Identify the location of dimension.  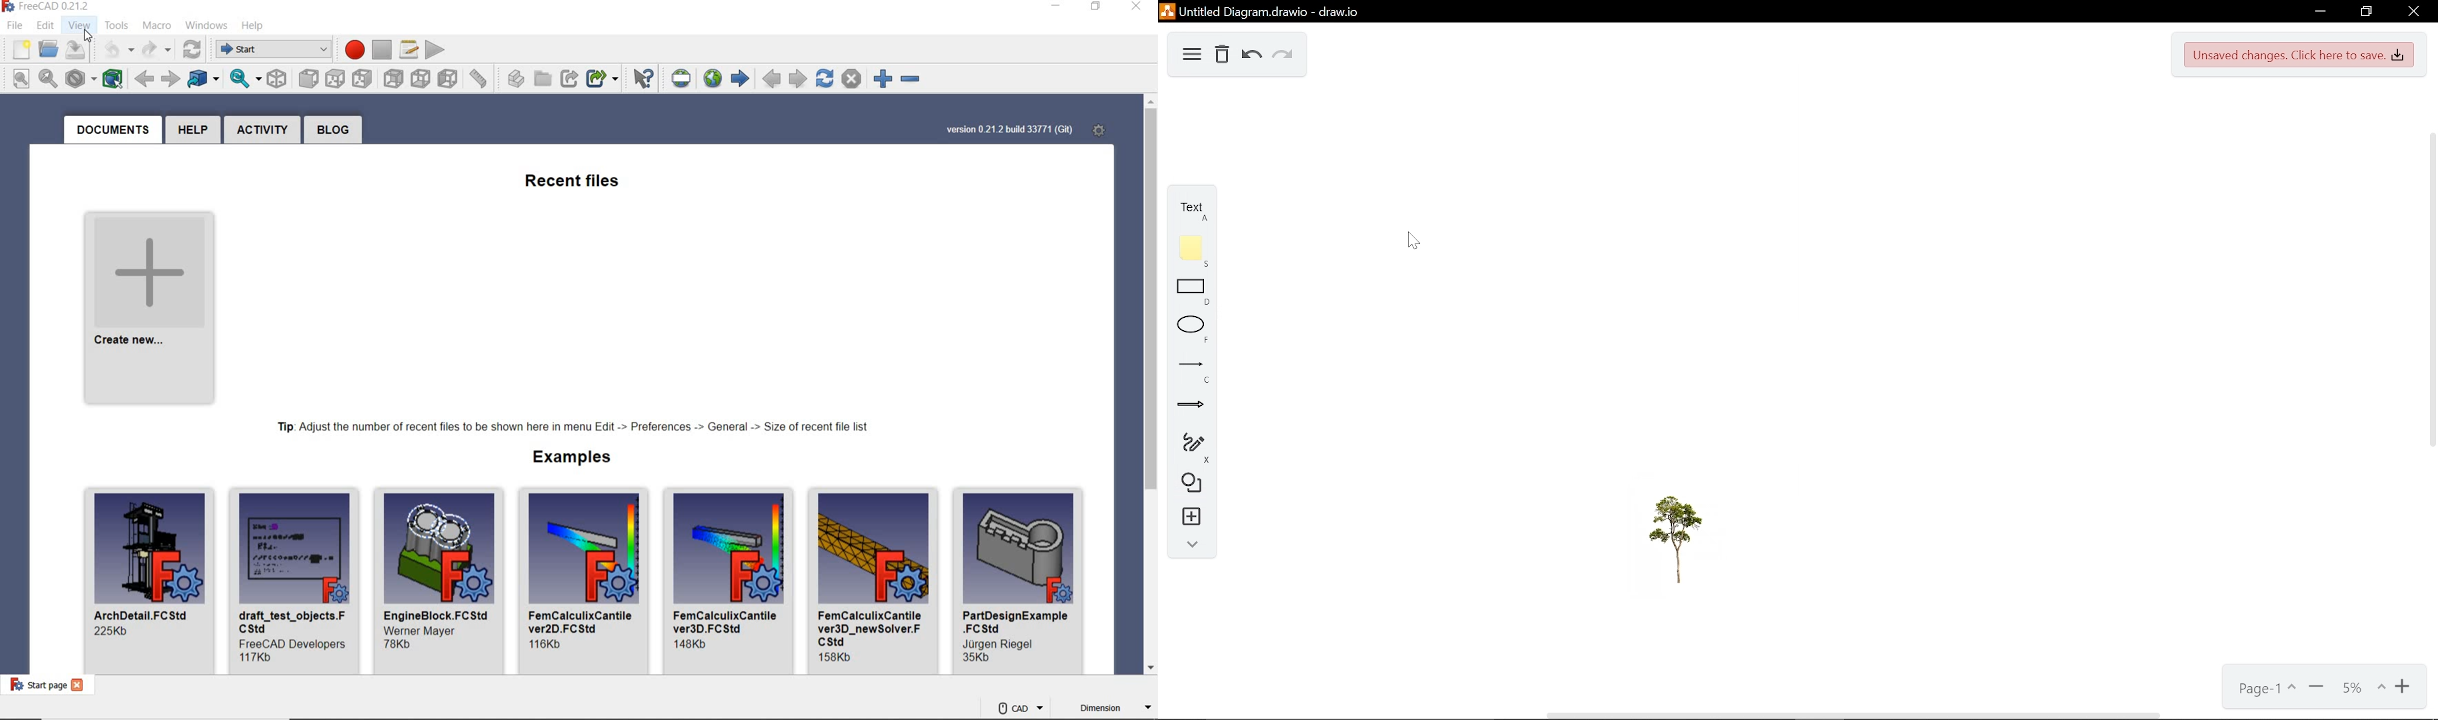
(1112, 709).